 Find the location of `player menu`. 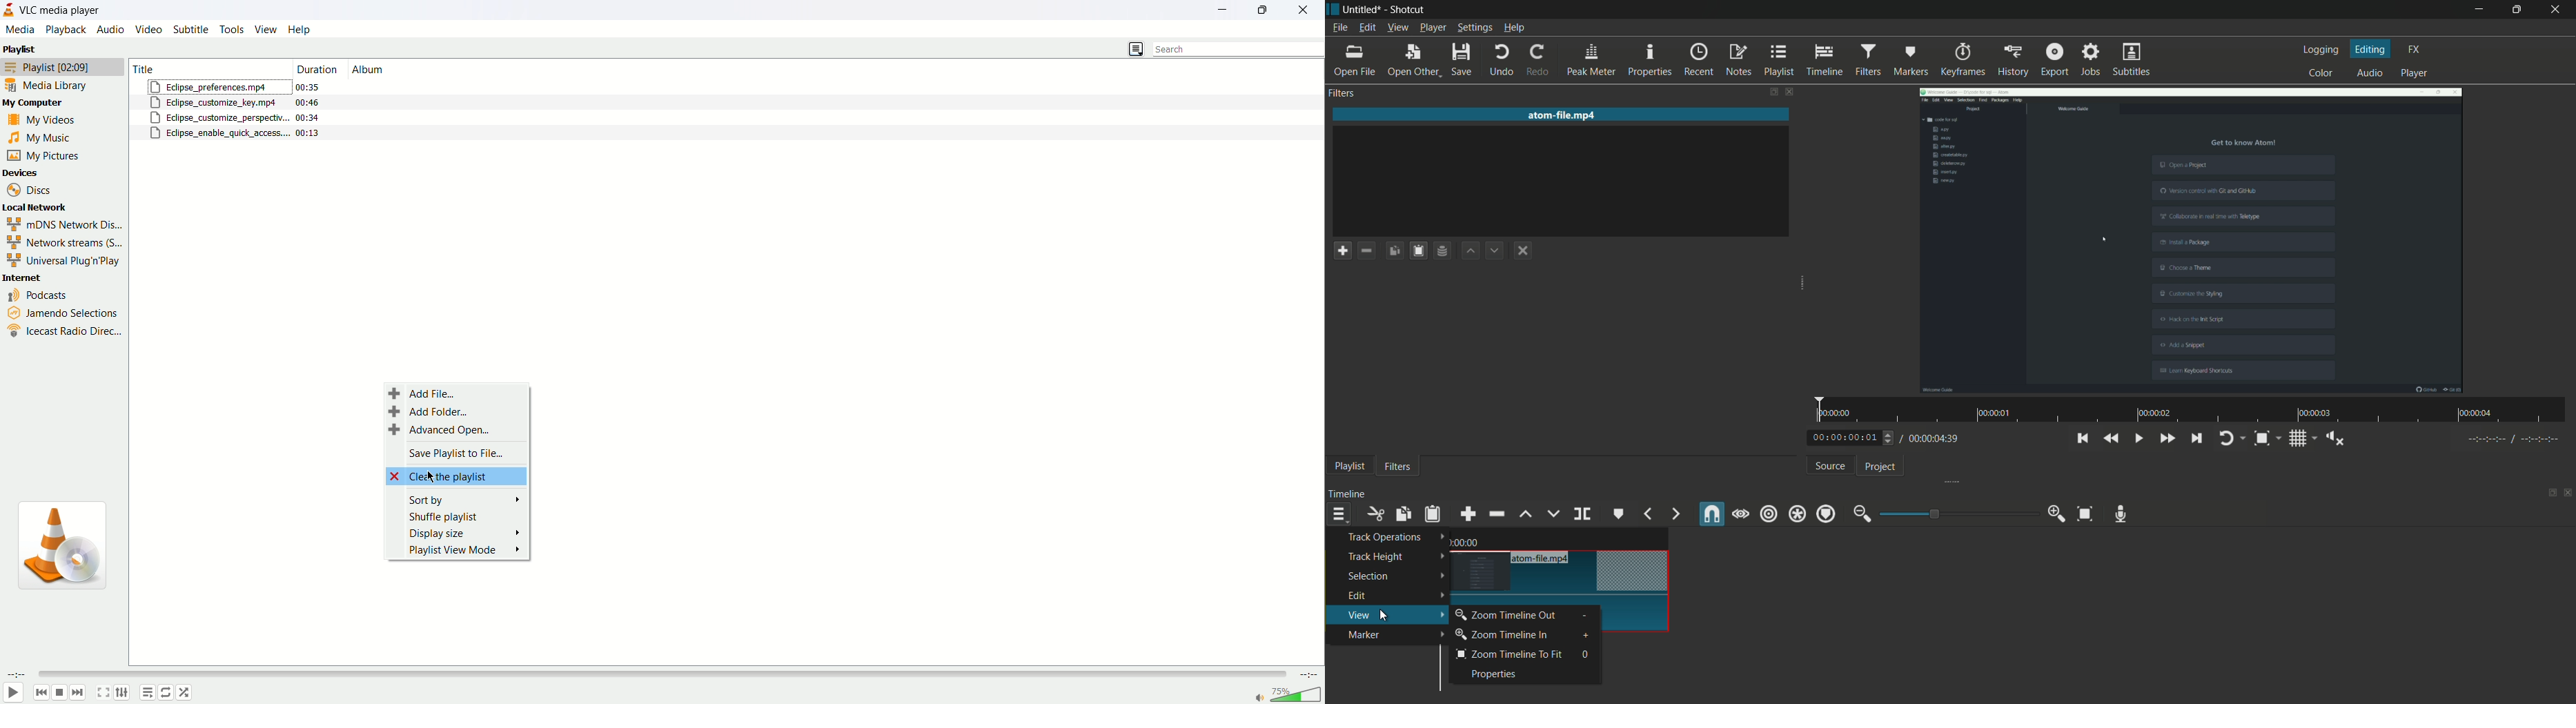

player menu is located at coordinates (1433, 28).